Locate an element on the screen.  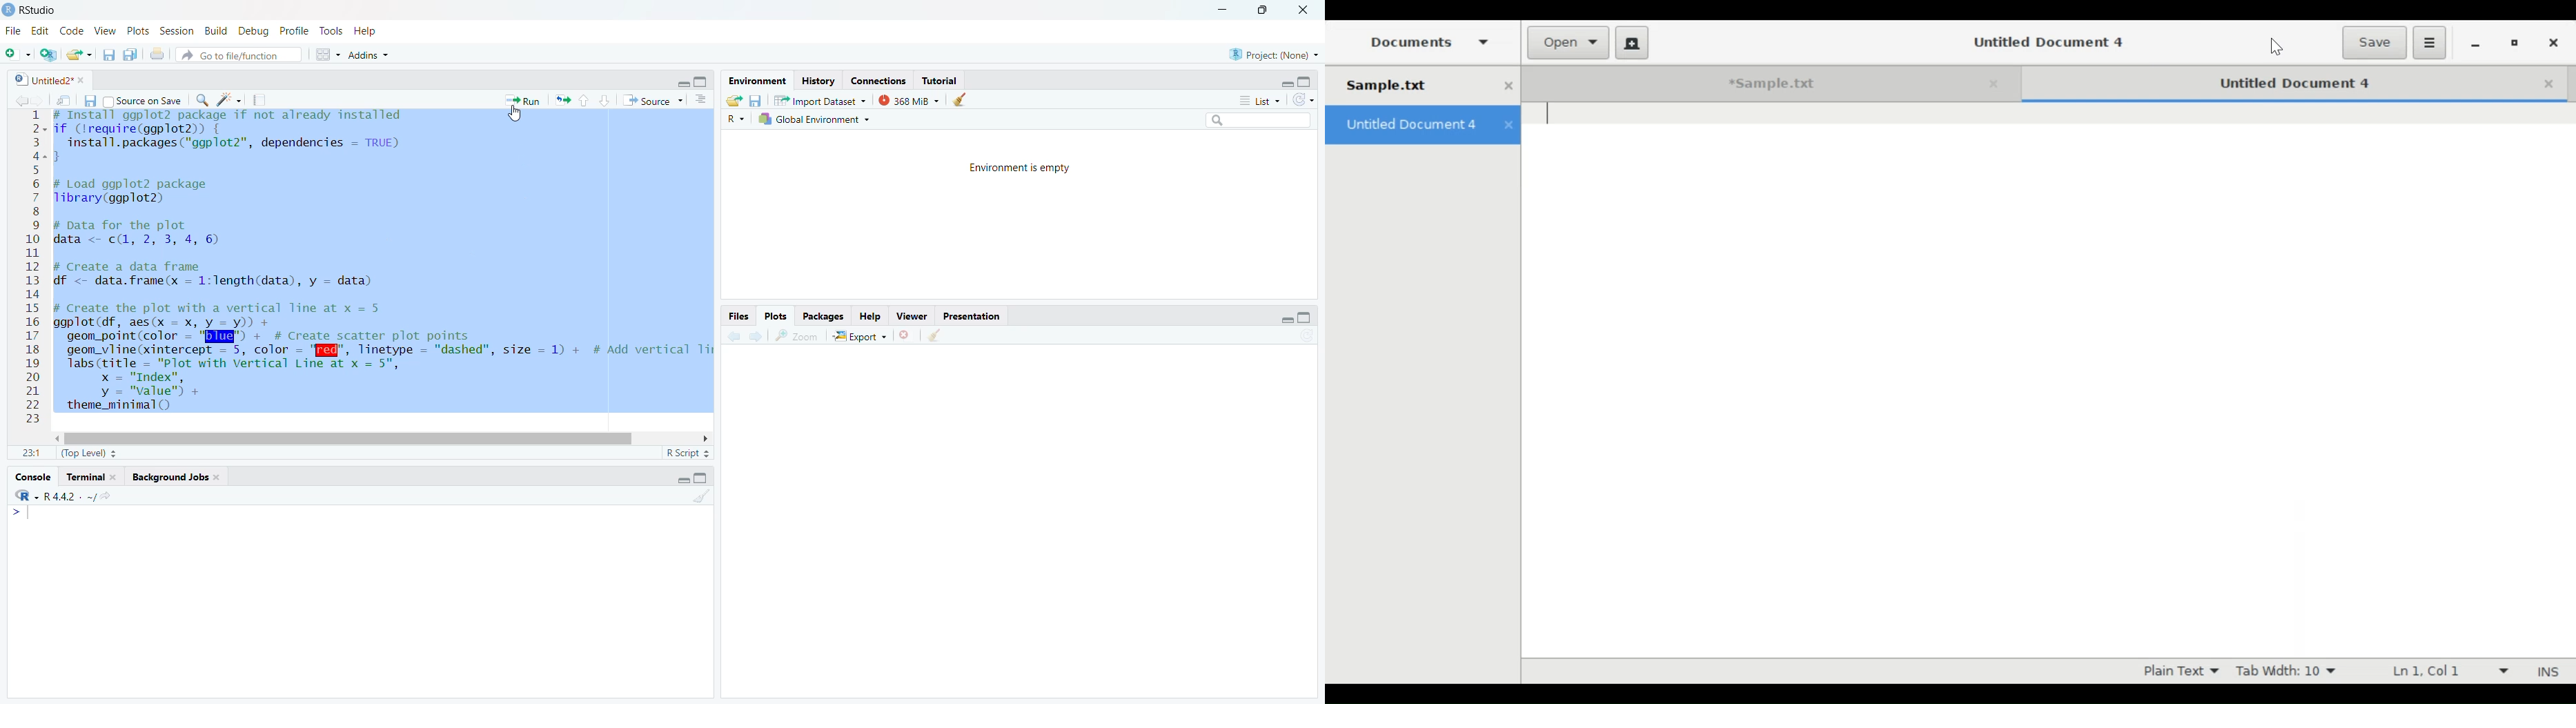
search is located at coordinates (201, 100).